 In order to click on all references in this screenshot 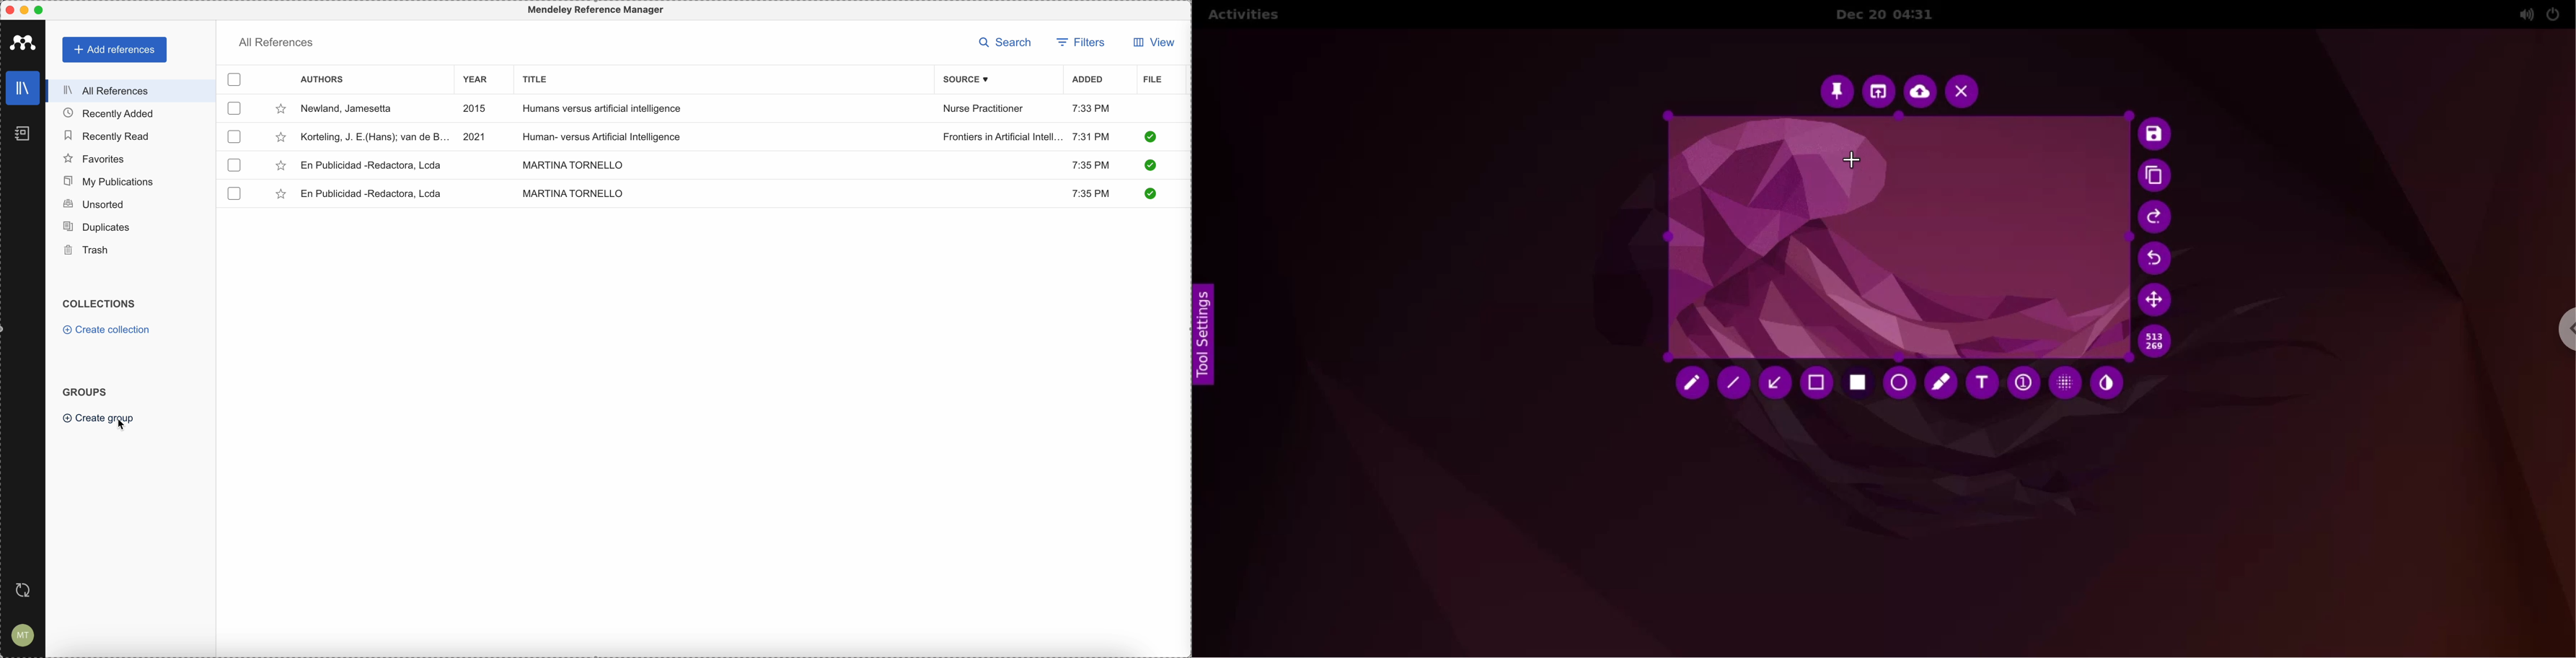, I will do `click(127, 91)`.